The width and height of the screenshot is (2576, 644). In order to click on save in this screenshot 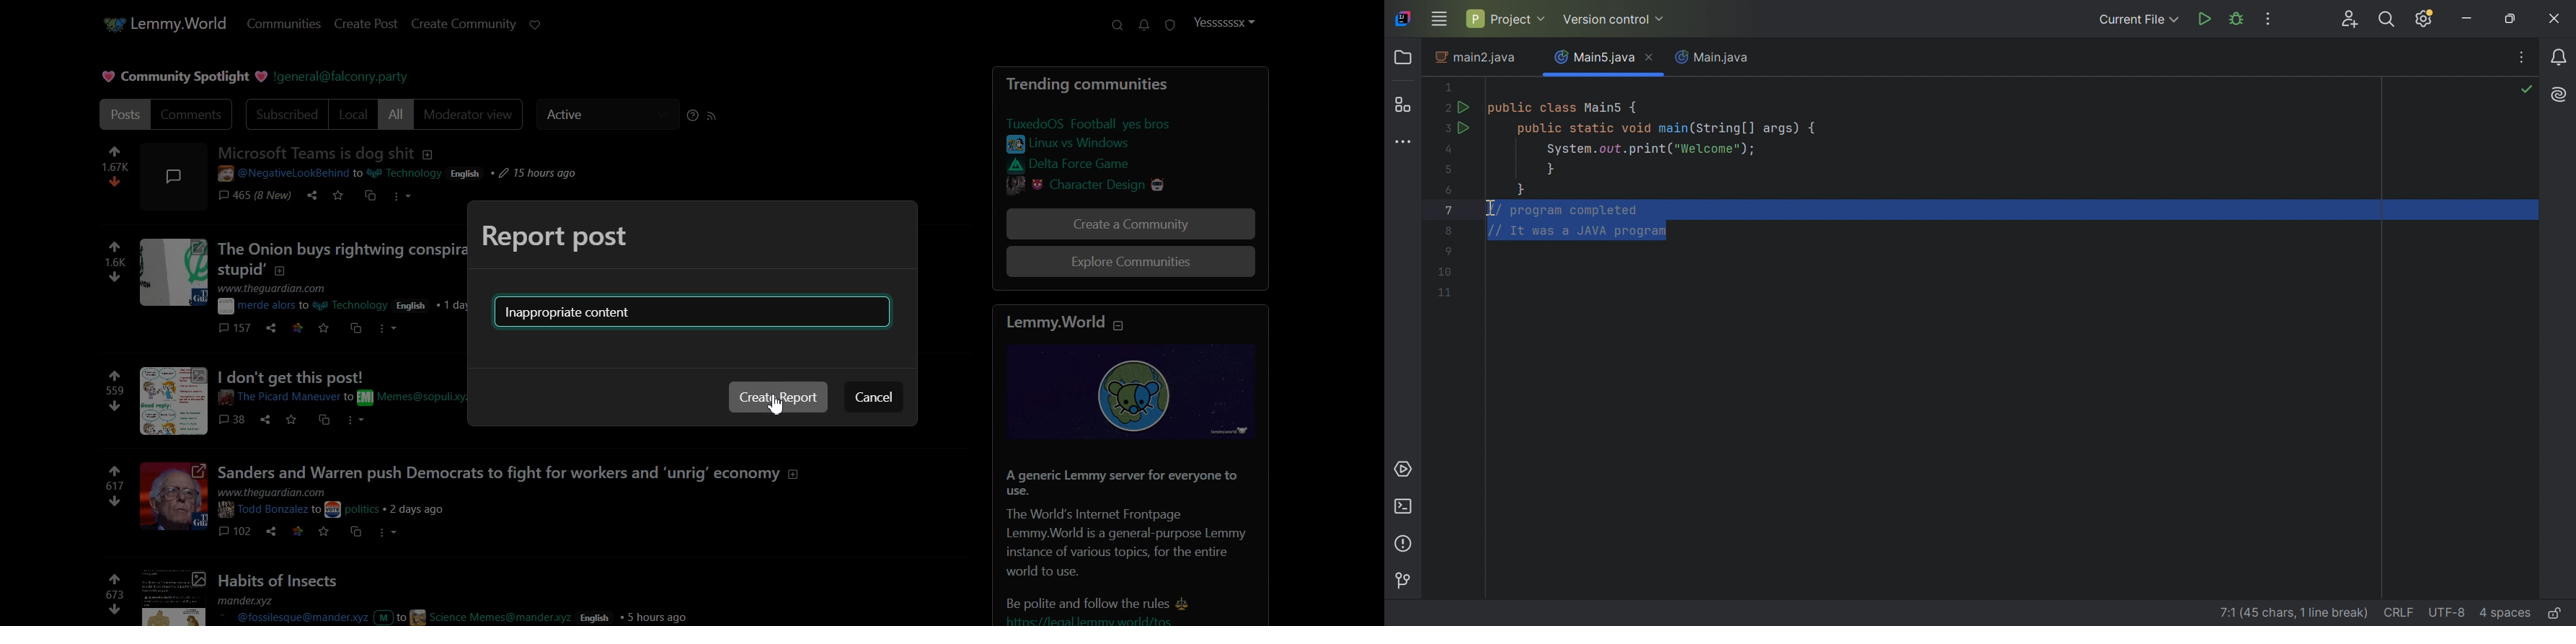, I will do `click(326, 532)`.